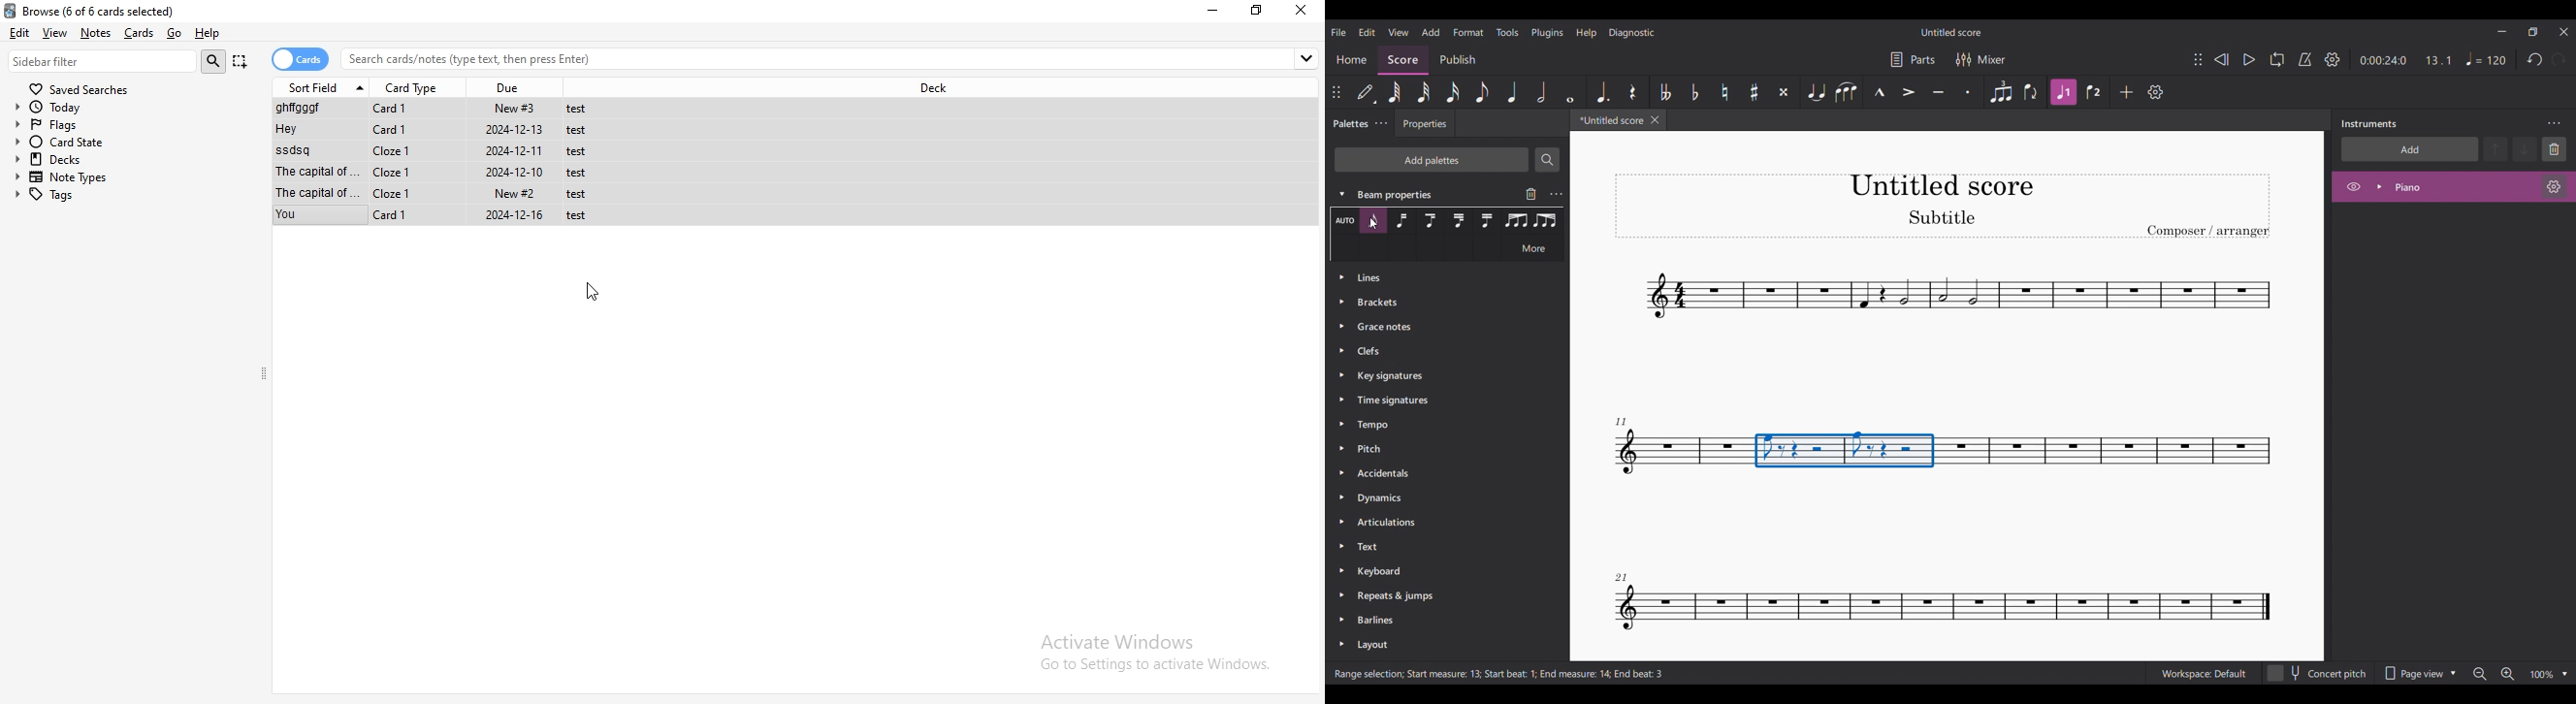  I want to click on Playback settings, so click(2332, 59).